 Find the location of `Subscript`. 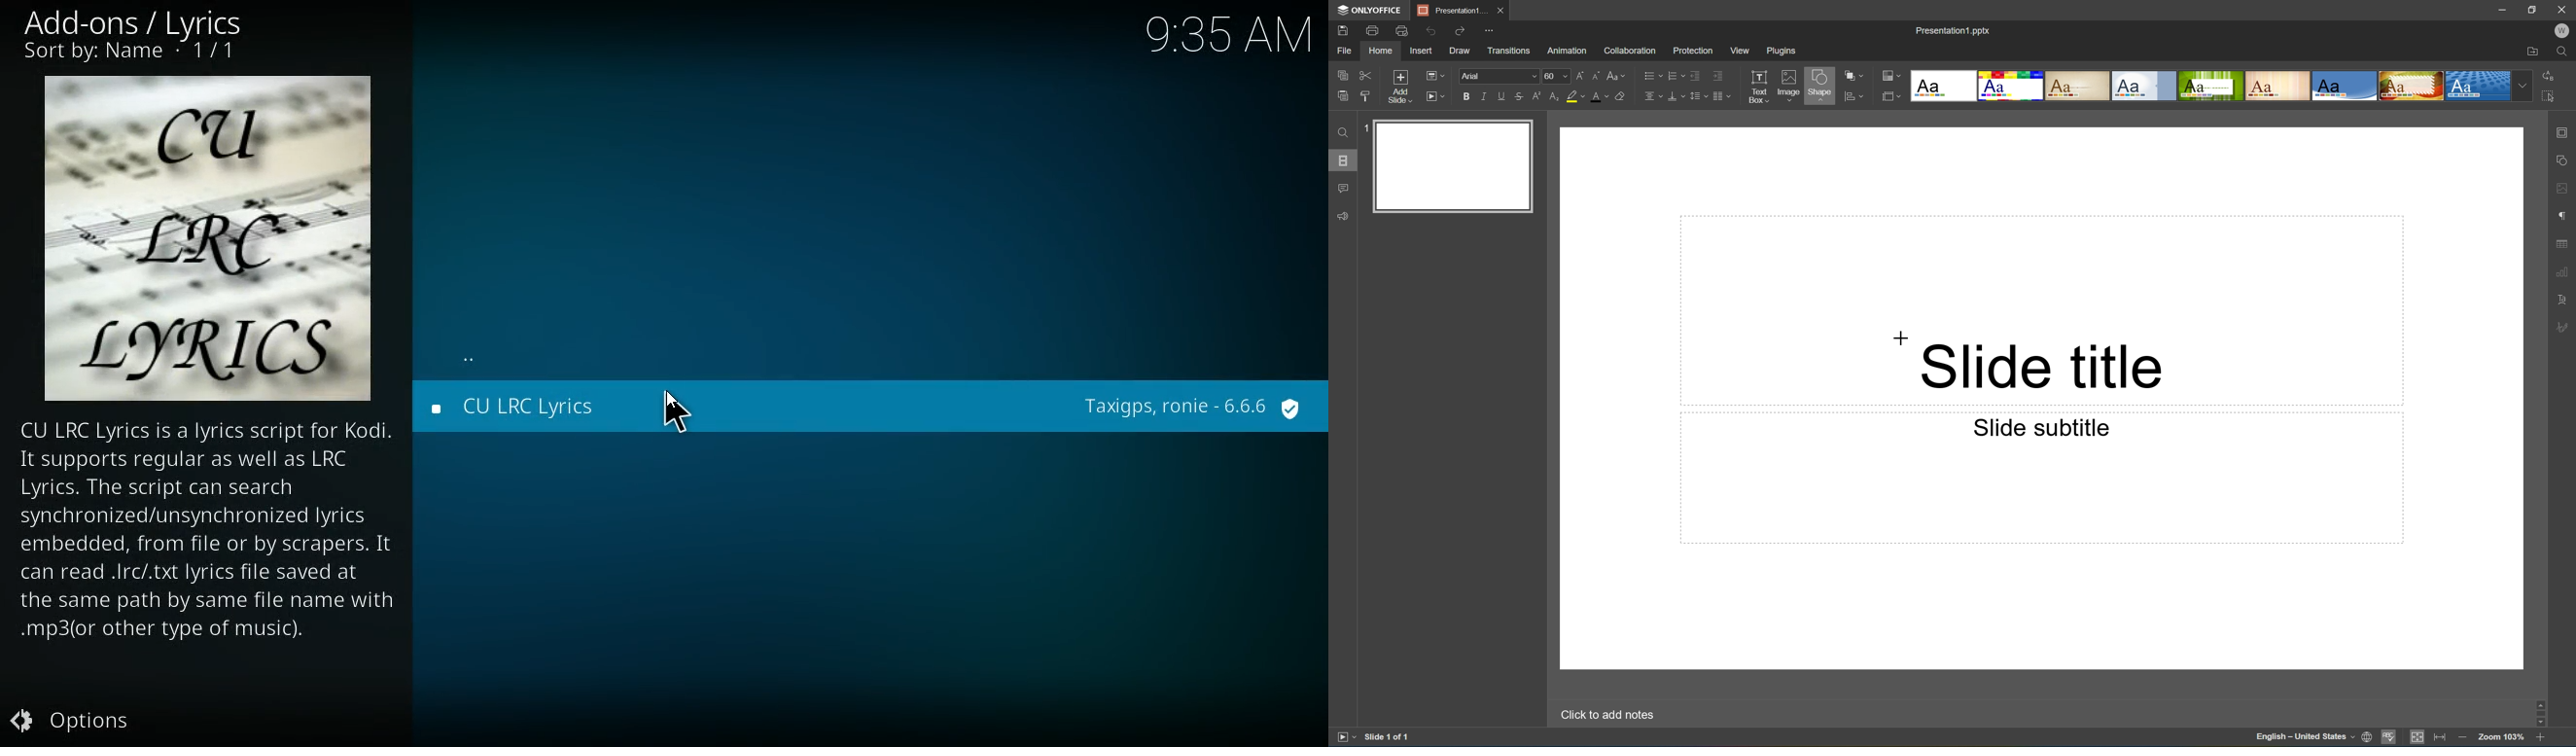

Subscript is located at coordinates (1551, 97).